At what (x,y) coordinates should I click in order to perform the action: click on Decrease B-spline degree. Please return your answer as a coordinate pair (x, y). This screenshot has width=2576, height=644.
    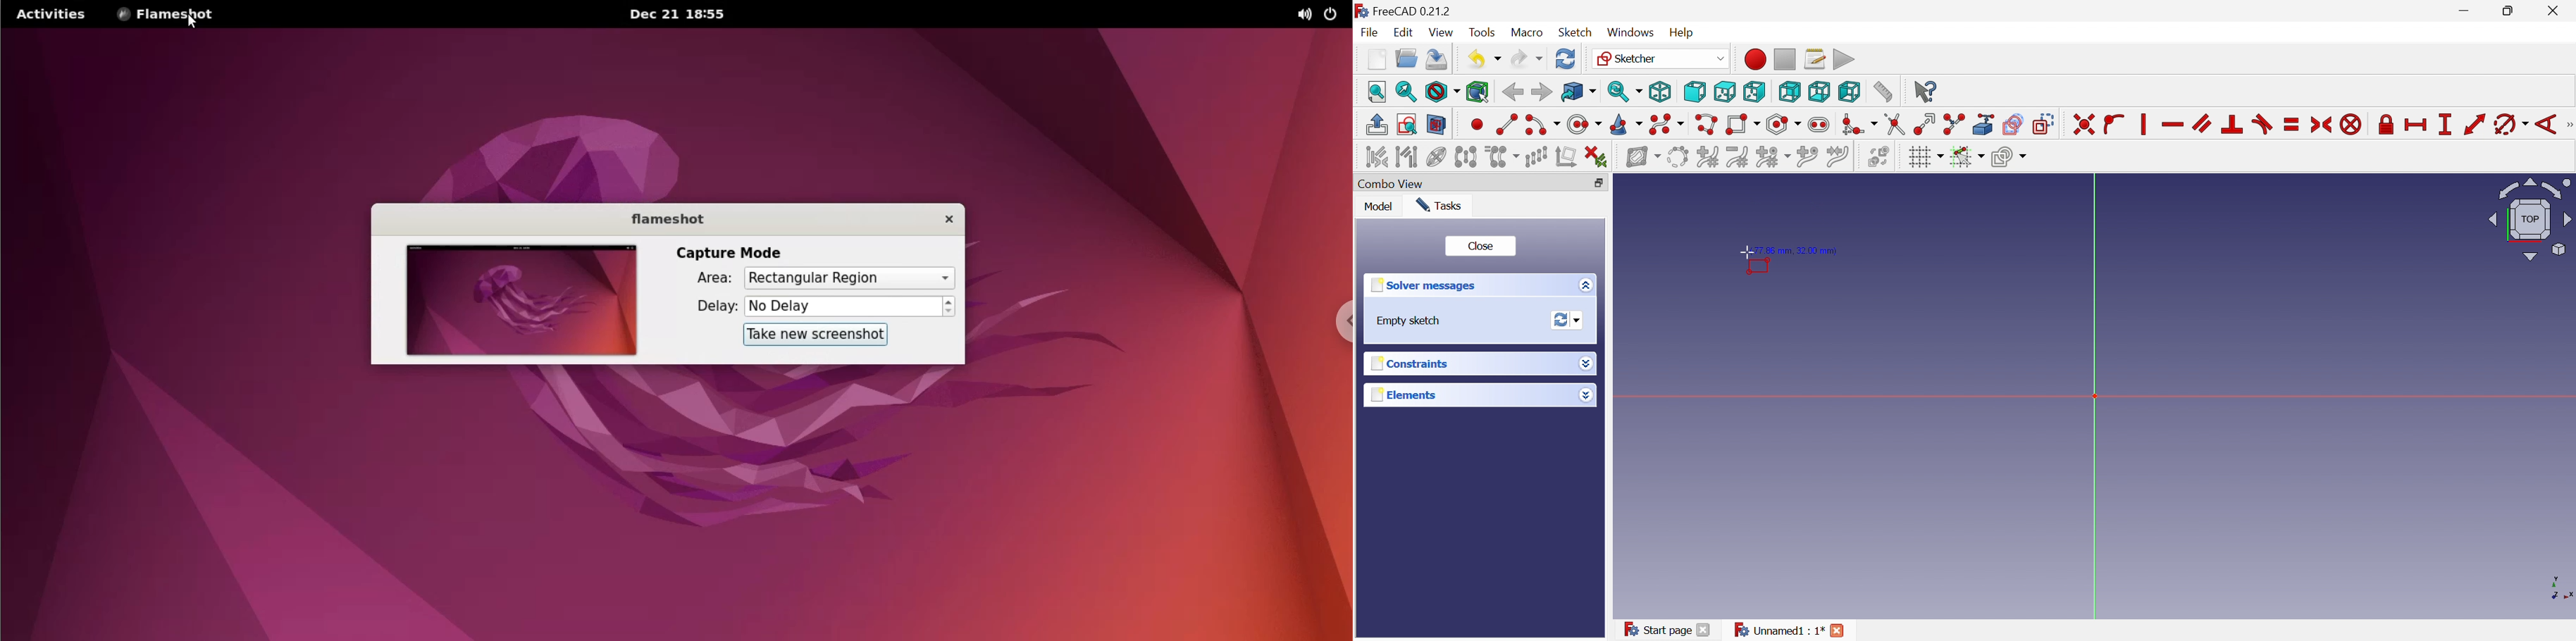
    Looking at the image, I should click on (1737, 157).